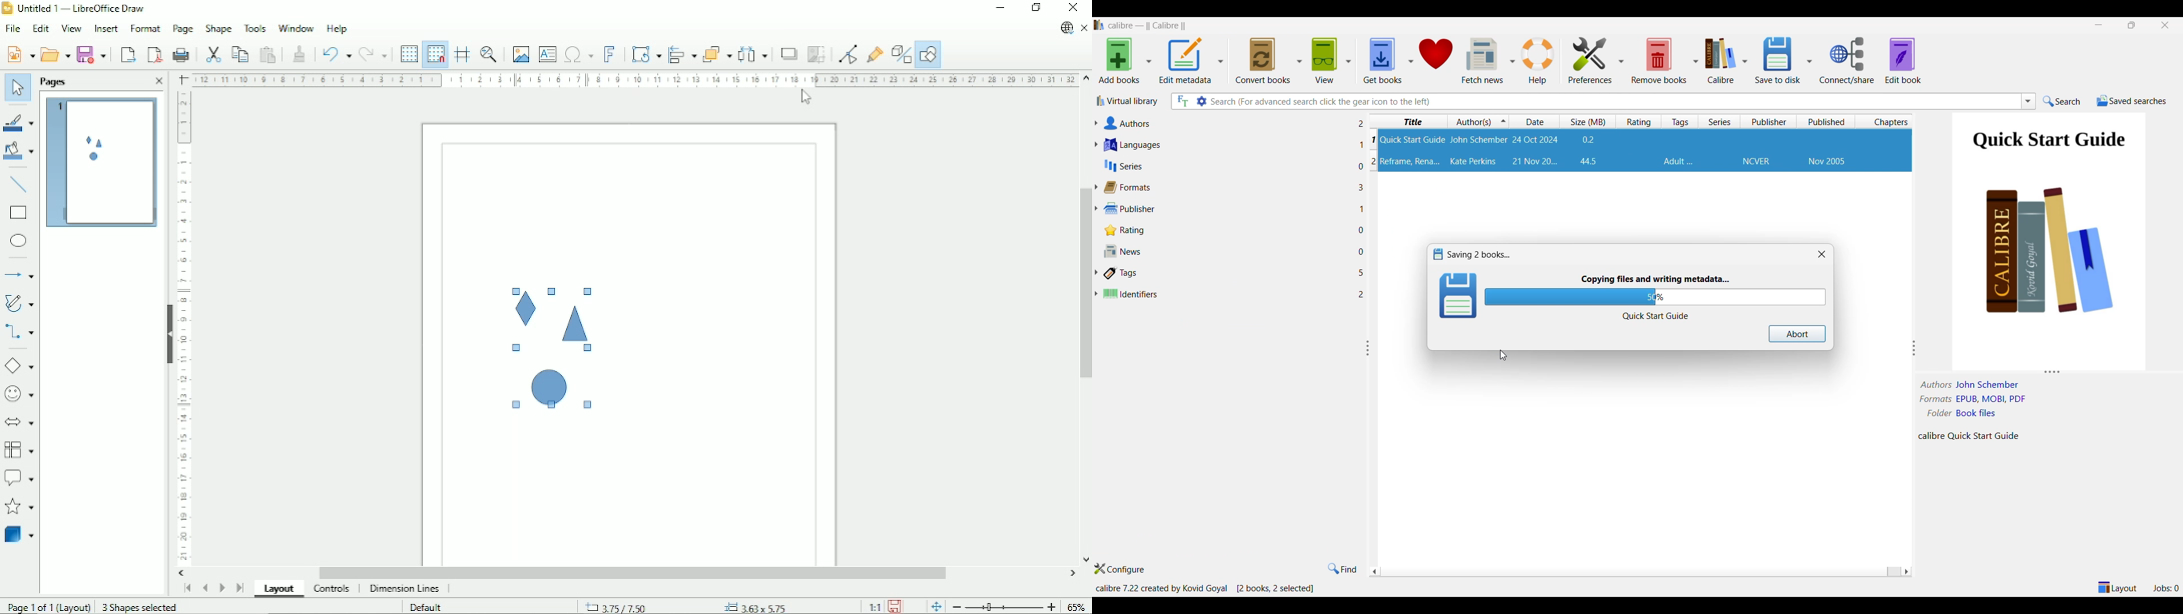  Describe the element at coordinates (934, 606) in the screenshot. I see `Fit page to current window` at that location.